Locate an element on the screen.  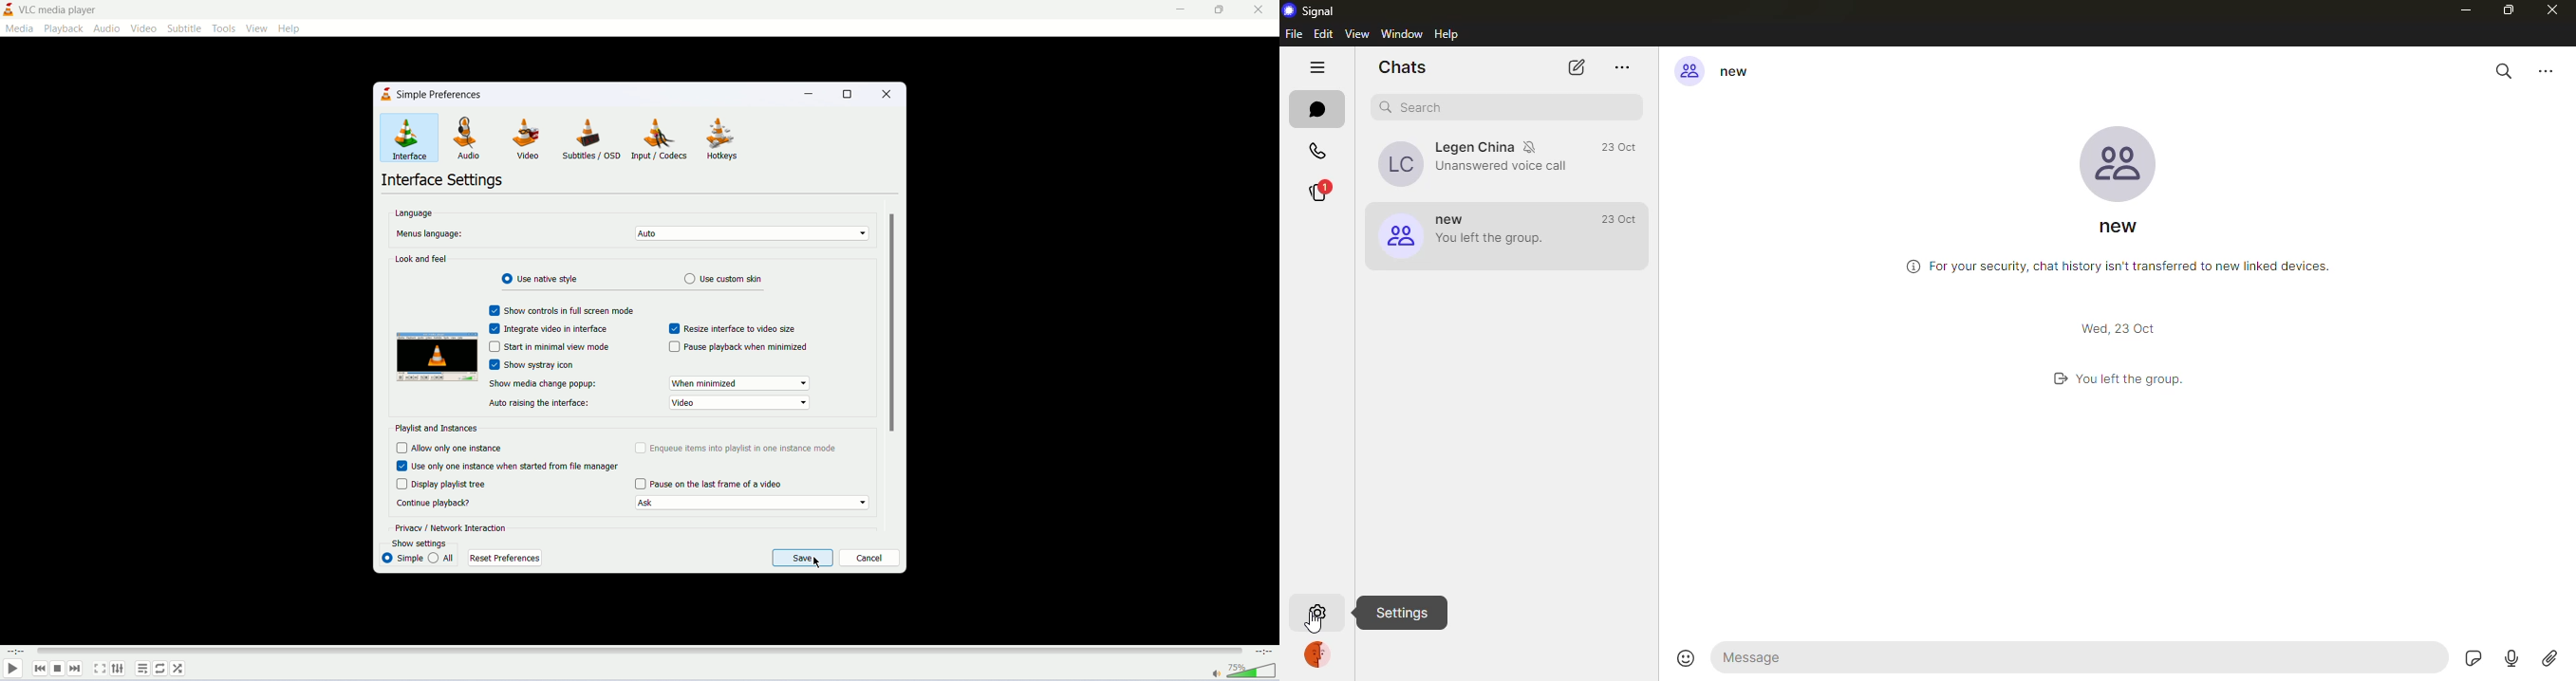
privacy/network is located at coordinates (450, 528).